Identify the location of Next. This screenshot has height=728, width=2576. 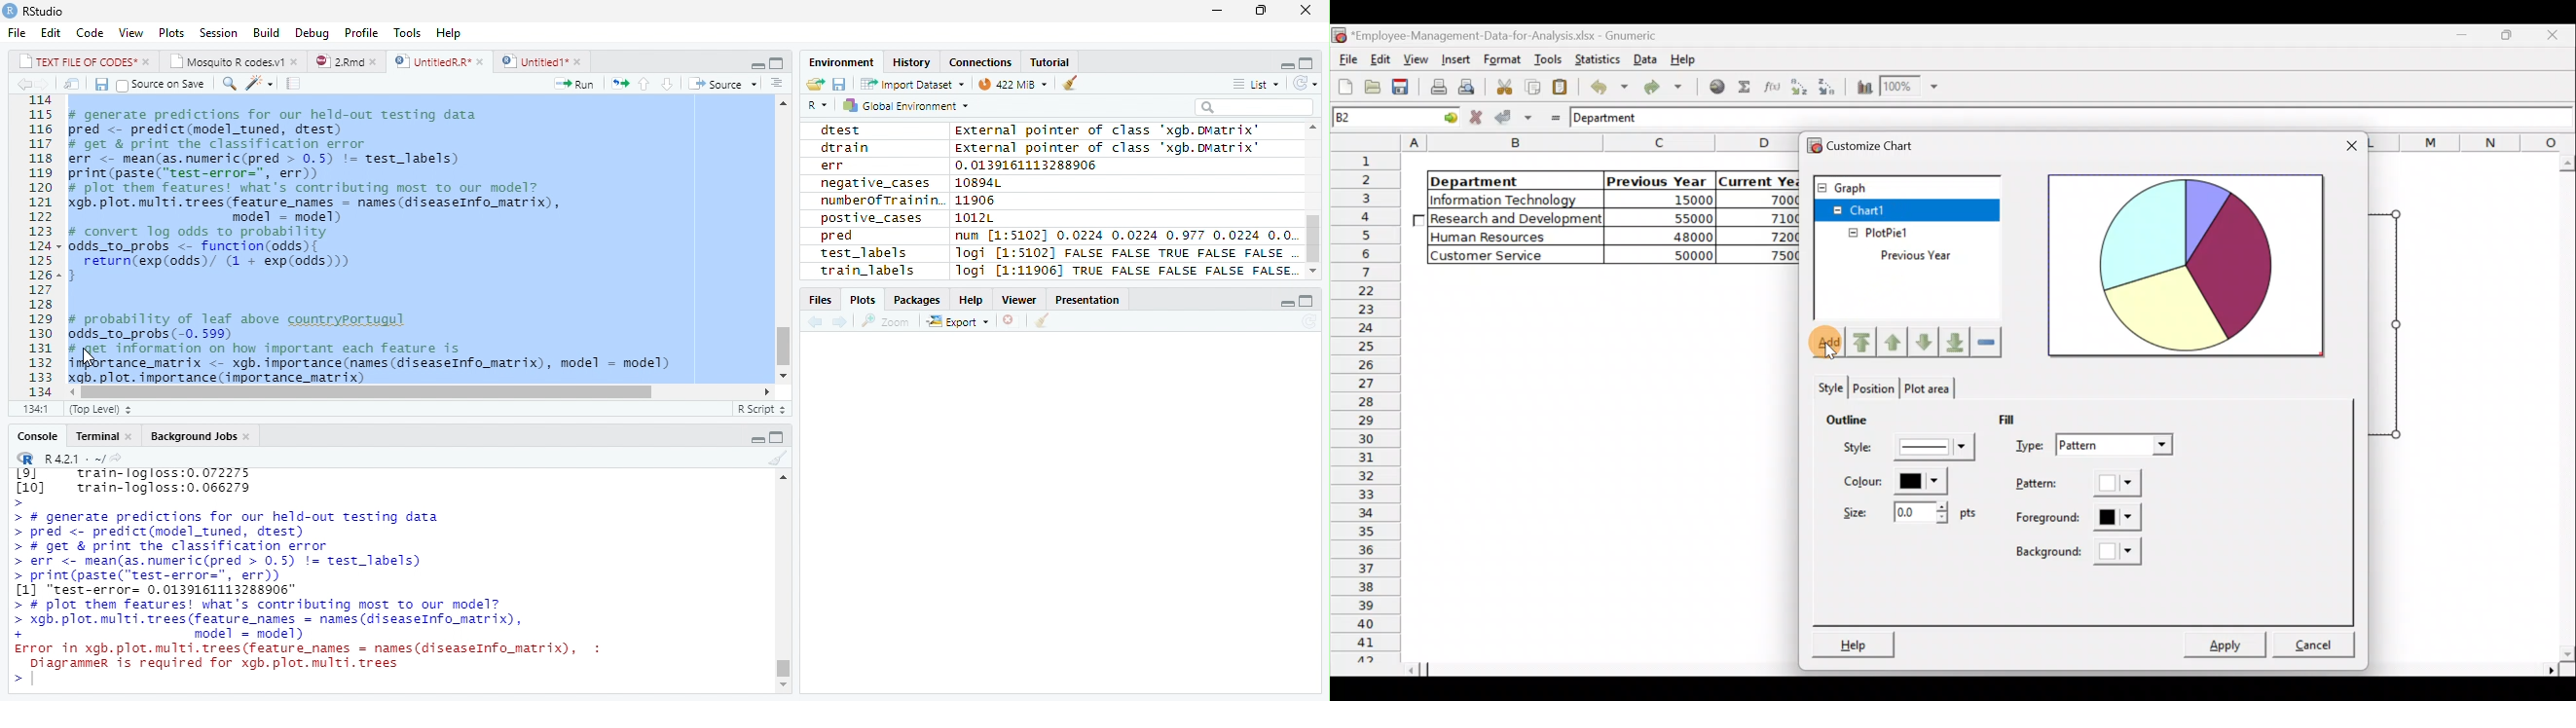
(839, 322).